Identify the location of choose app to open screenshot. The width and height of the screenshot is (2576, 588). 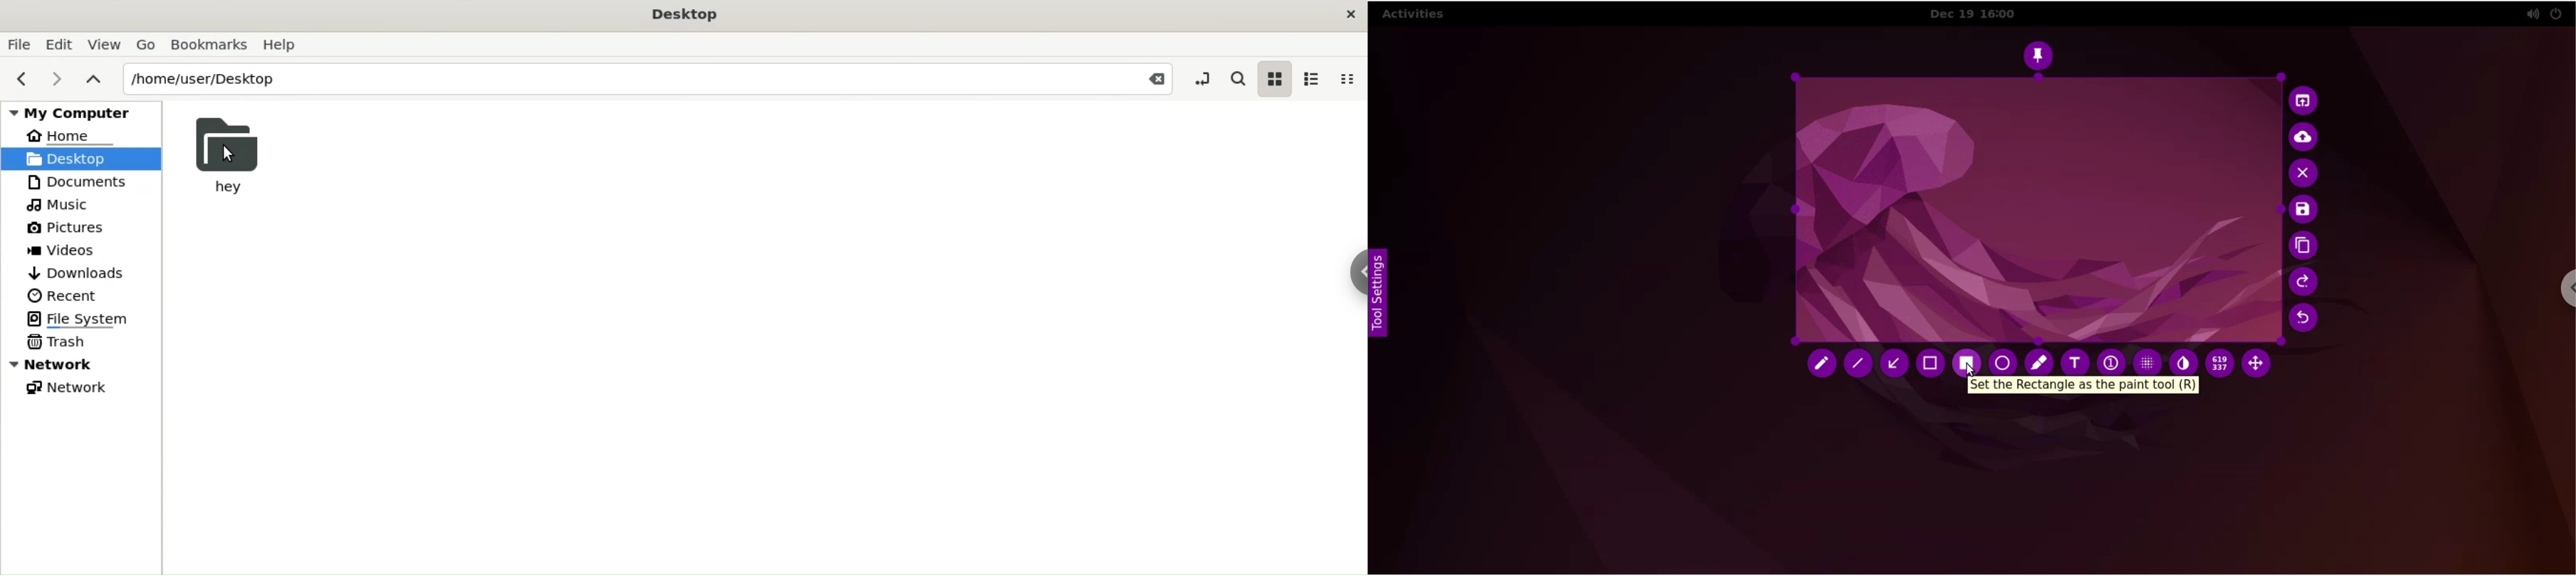
(2305, 101).